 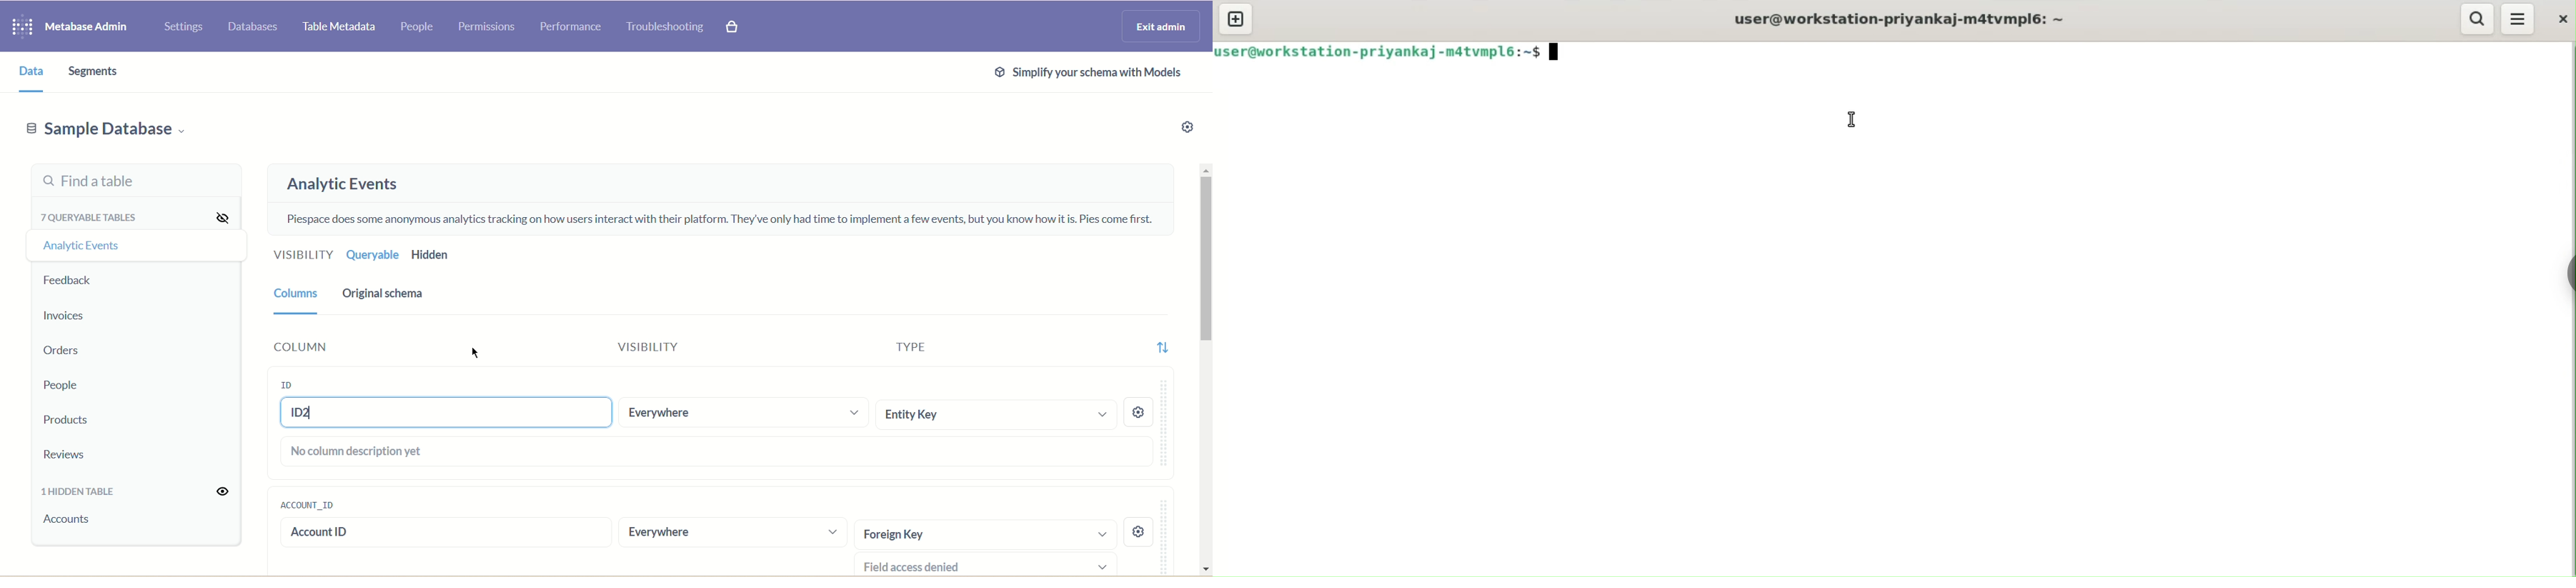 What do you see at coordinates (914, 343) in the screenshot?
I see `Type` at bounding box center [914, 343].